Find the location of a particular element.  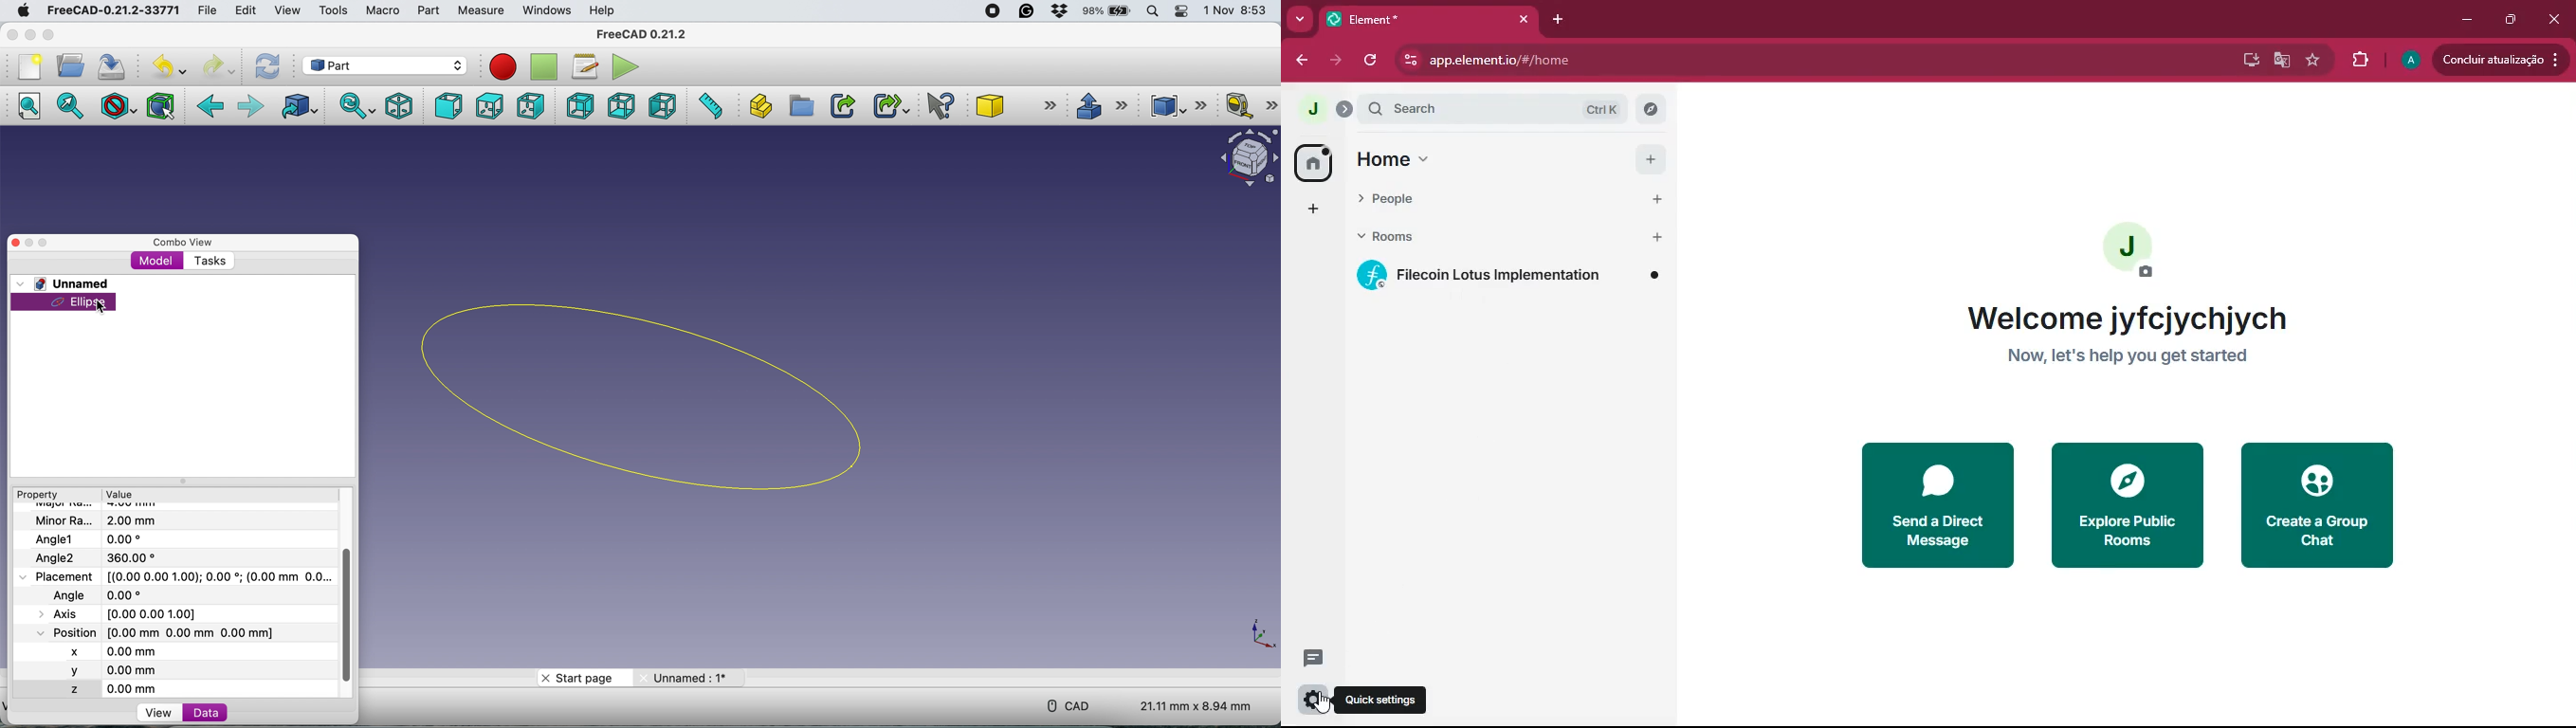

windows is located at coordinates (544, 10).